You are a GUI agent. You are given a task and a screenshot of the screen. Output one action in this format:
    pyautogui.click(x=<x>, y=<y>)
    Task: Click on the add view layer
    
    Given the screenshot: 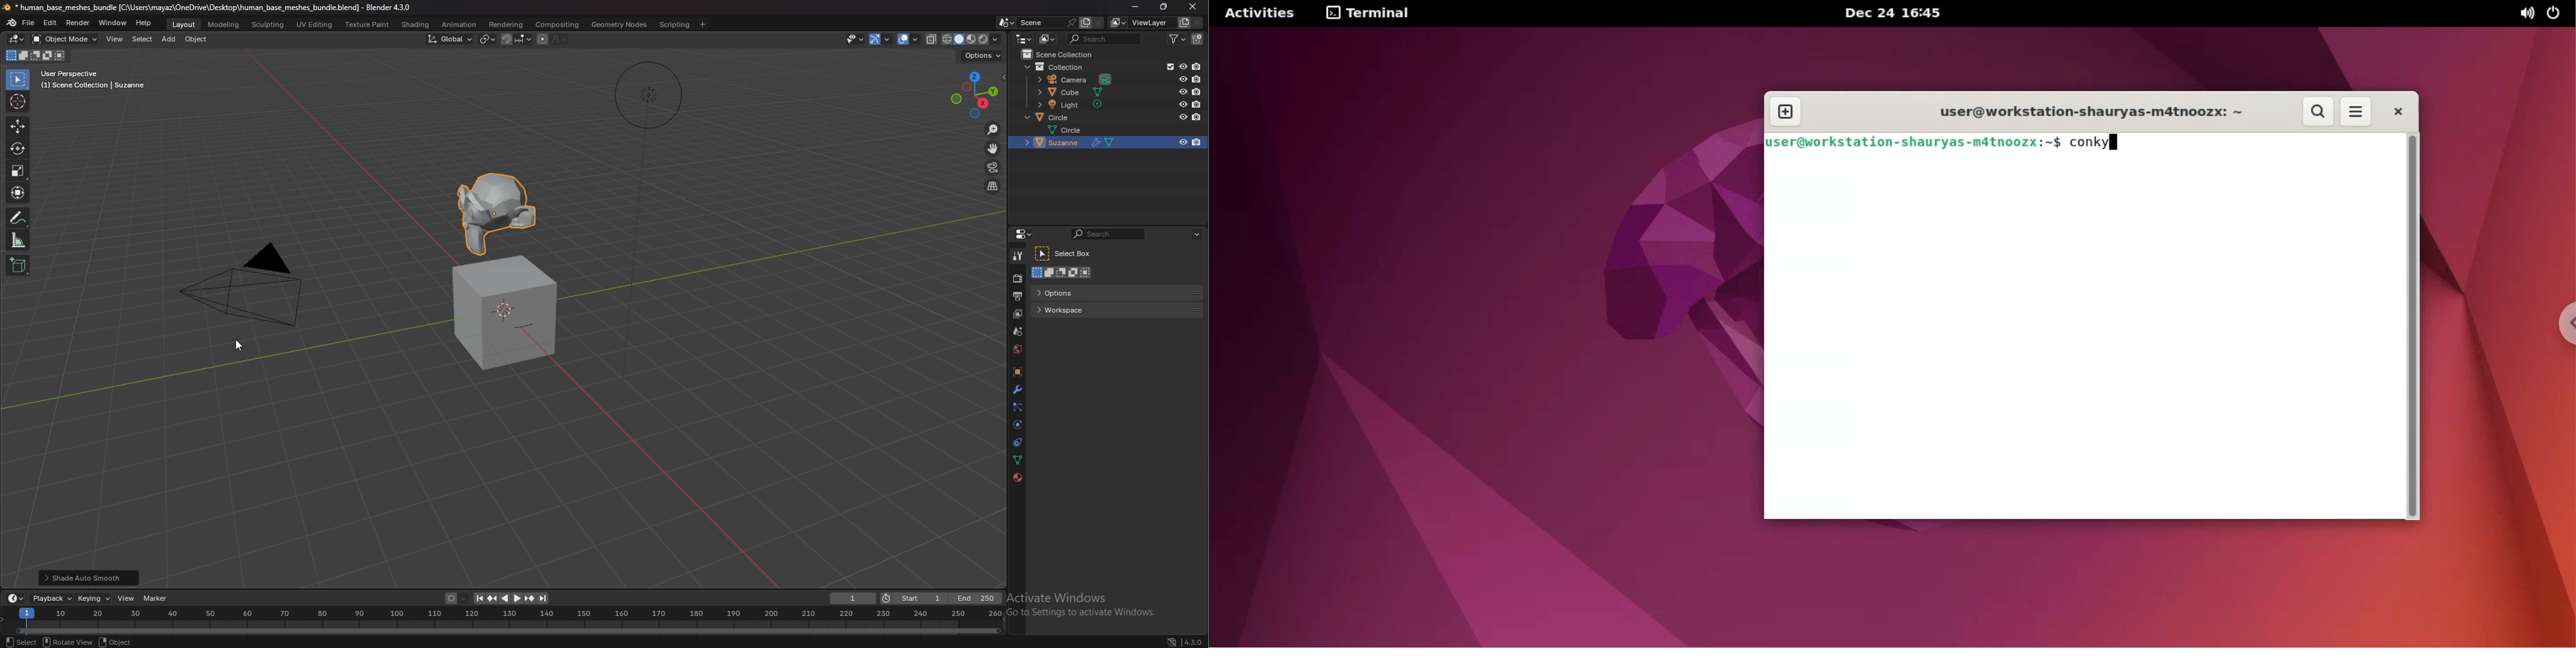 What is the action you would take?
    pyautogui.click(x=1184, y=21)
    